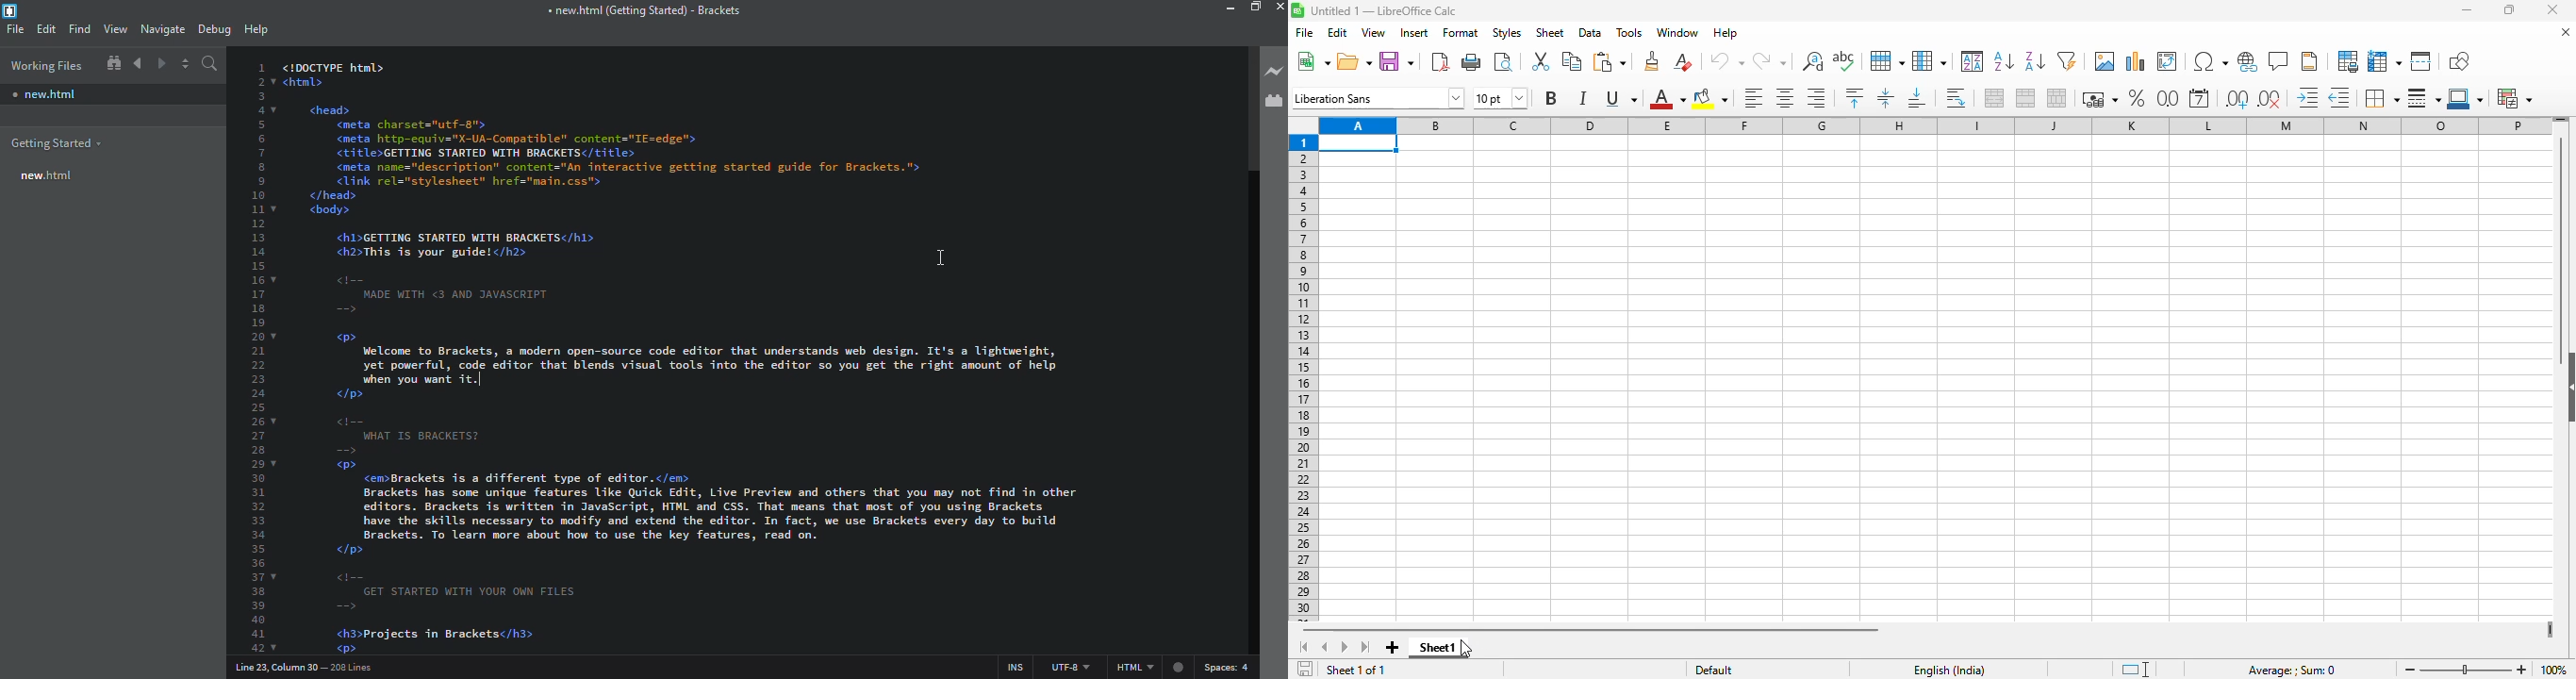  I want to click on insert comment, so click(2278, 60).